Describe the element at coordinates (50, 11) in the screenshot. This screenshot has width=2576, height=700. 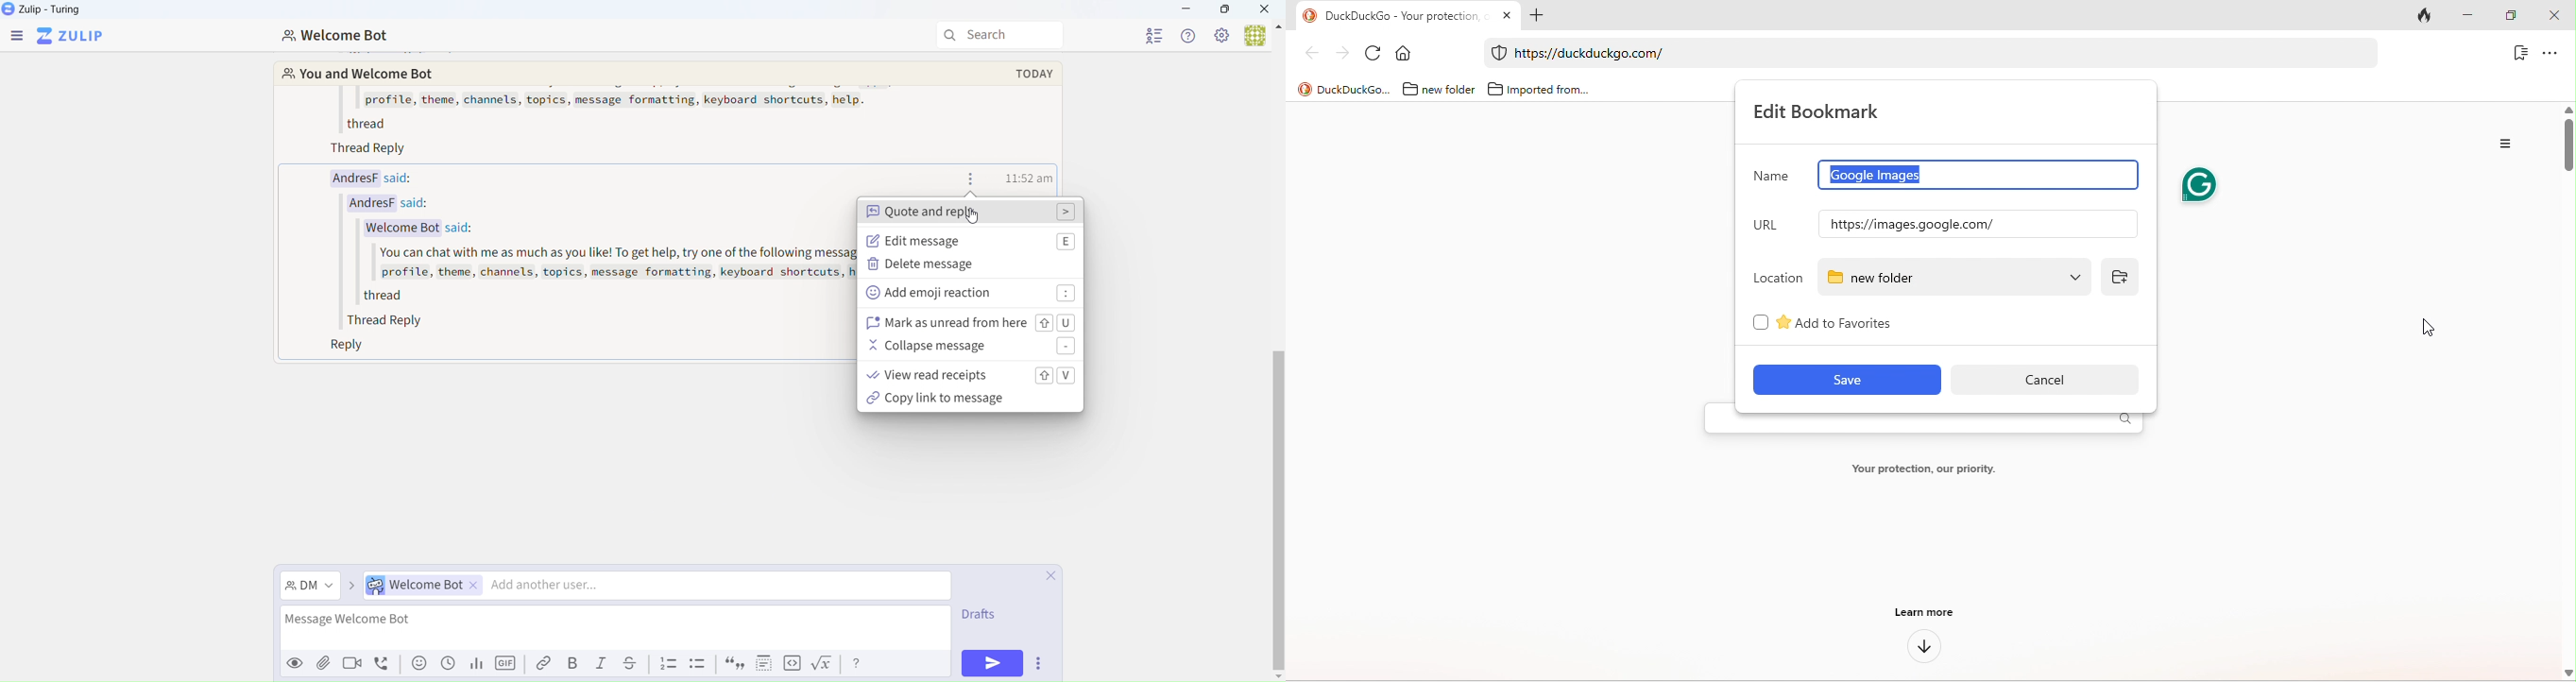
I see `Zulip` at that location.